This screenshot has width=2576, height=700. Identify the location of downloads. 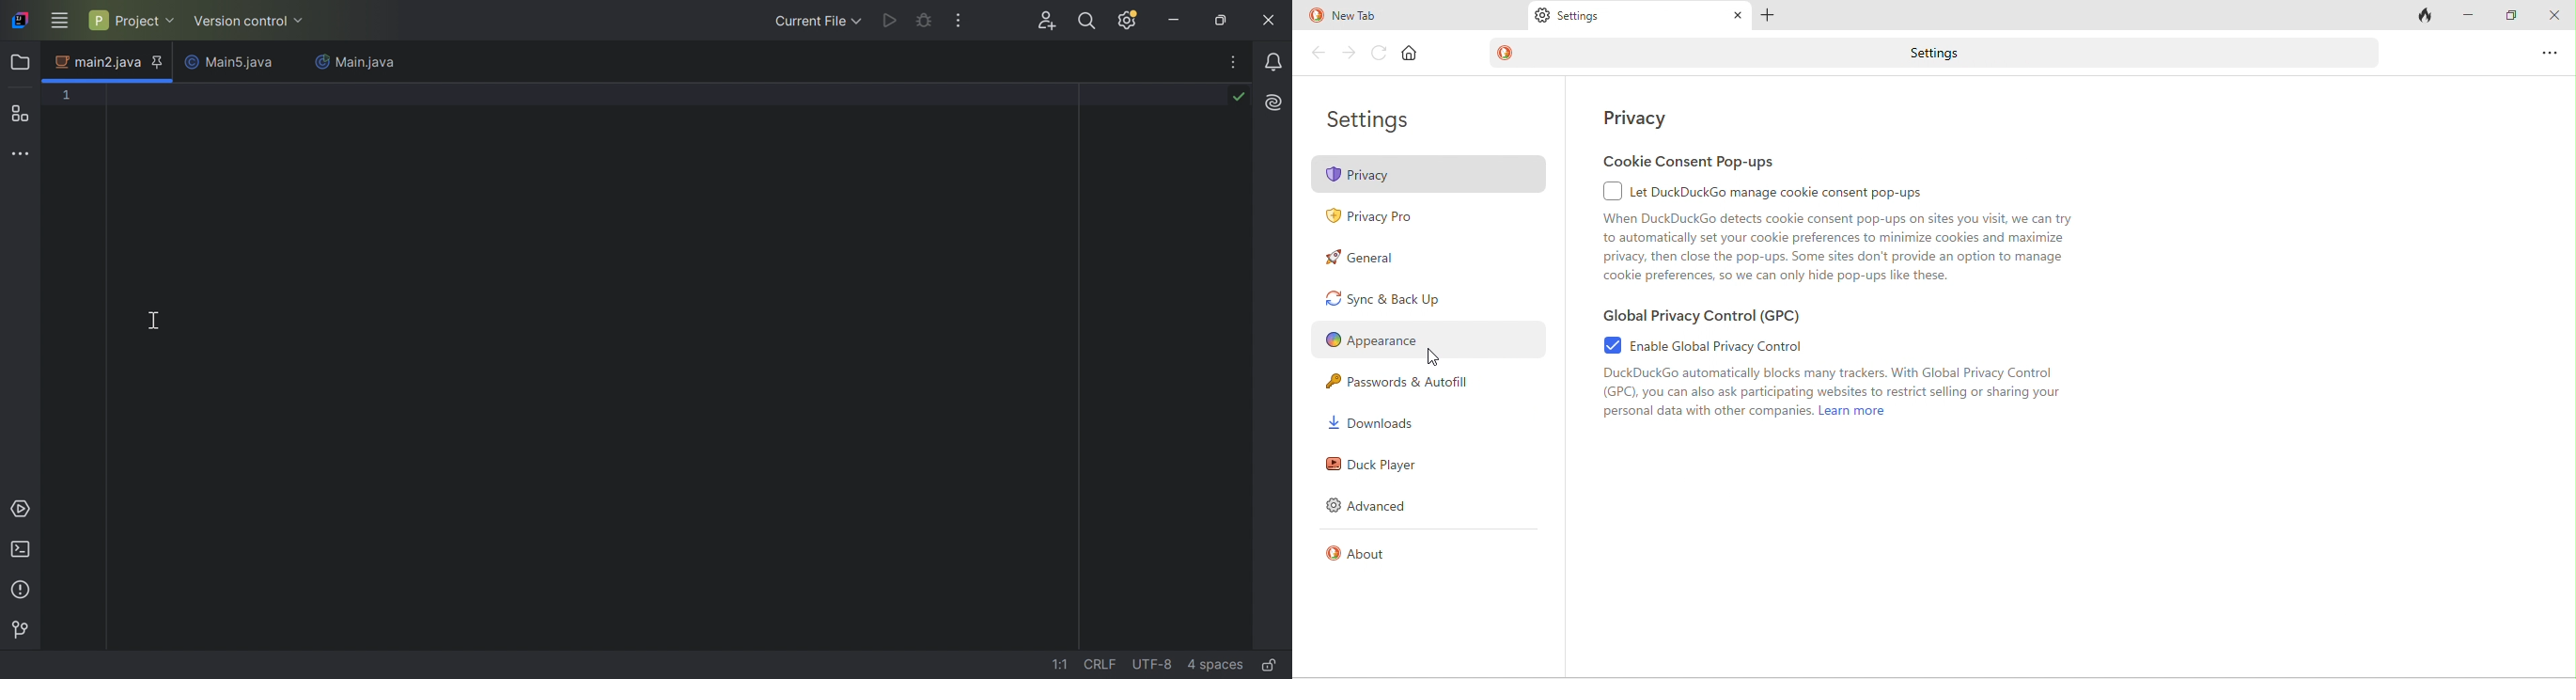
(1371, 423).